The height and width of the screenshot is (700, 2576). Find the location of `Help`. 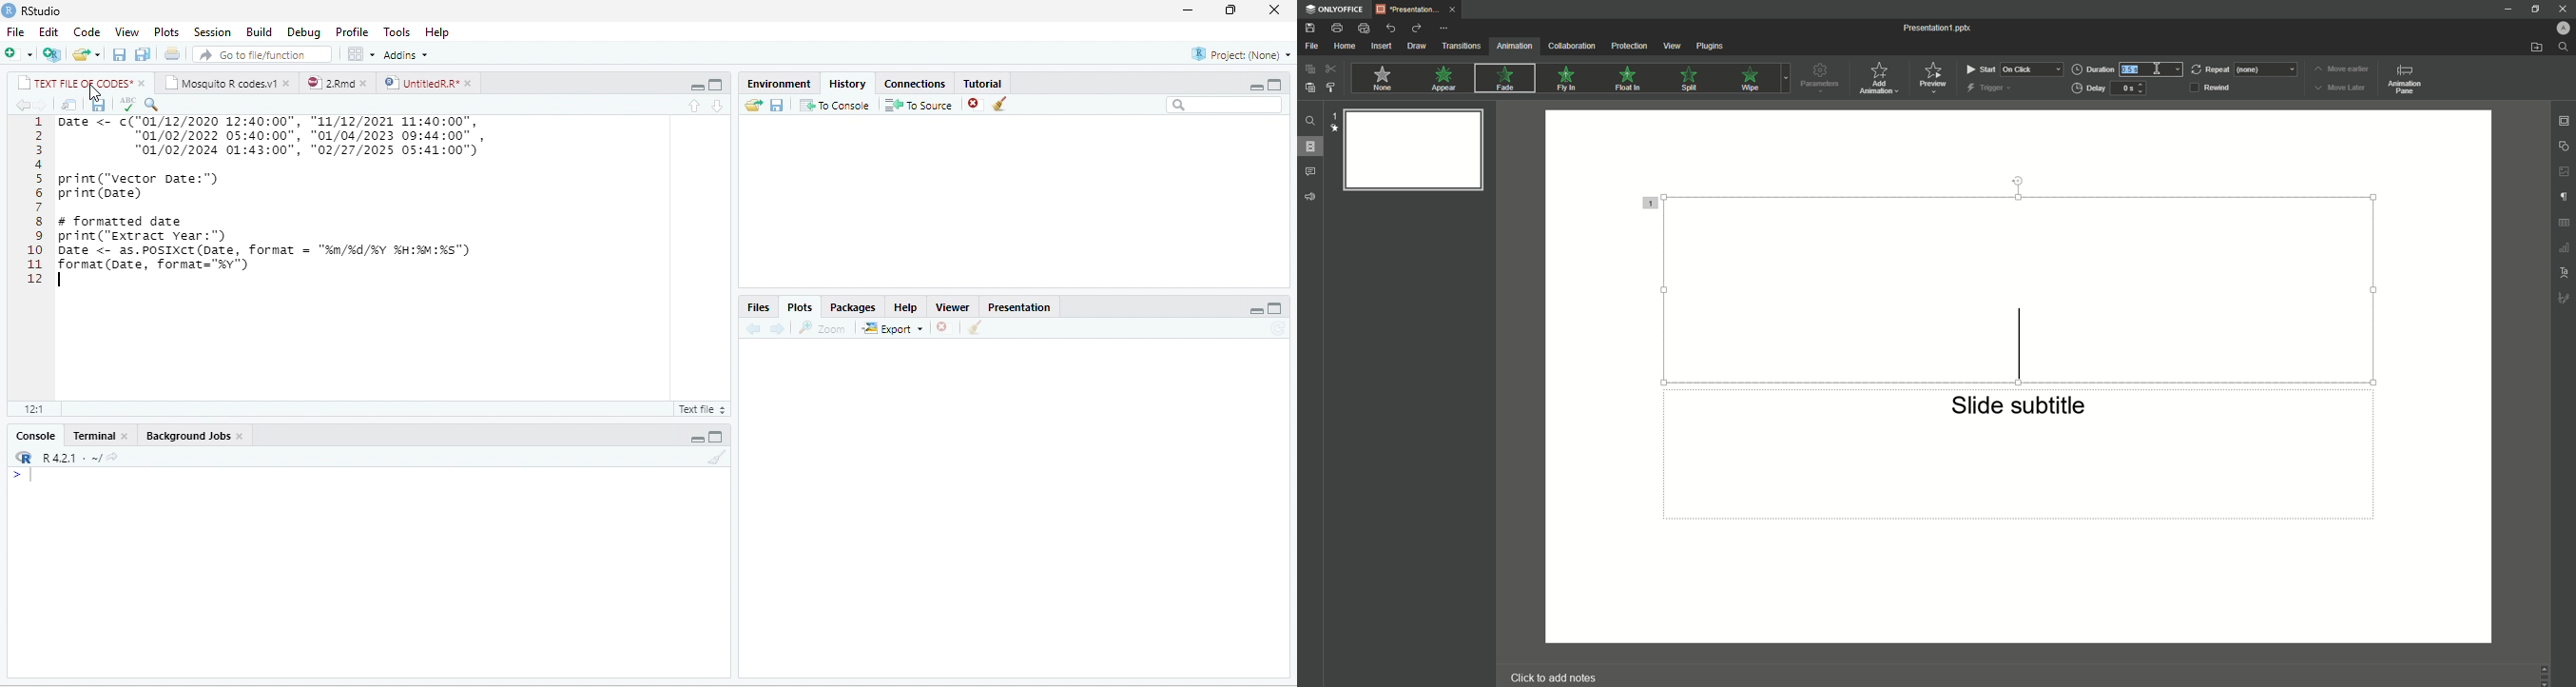

Help is located at coordinates (906, 307).